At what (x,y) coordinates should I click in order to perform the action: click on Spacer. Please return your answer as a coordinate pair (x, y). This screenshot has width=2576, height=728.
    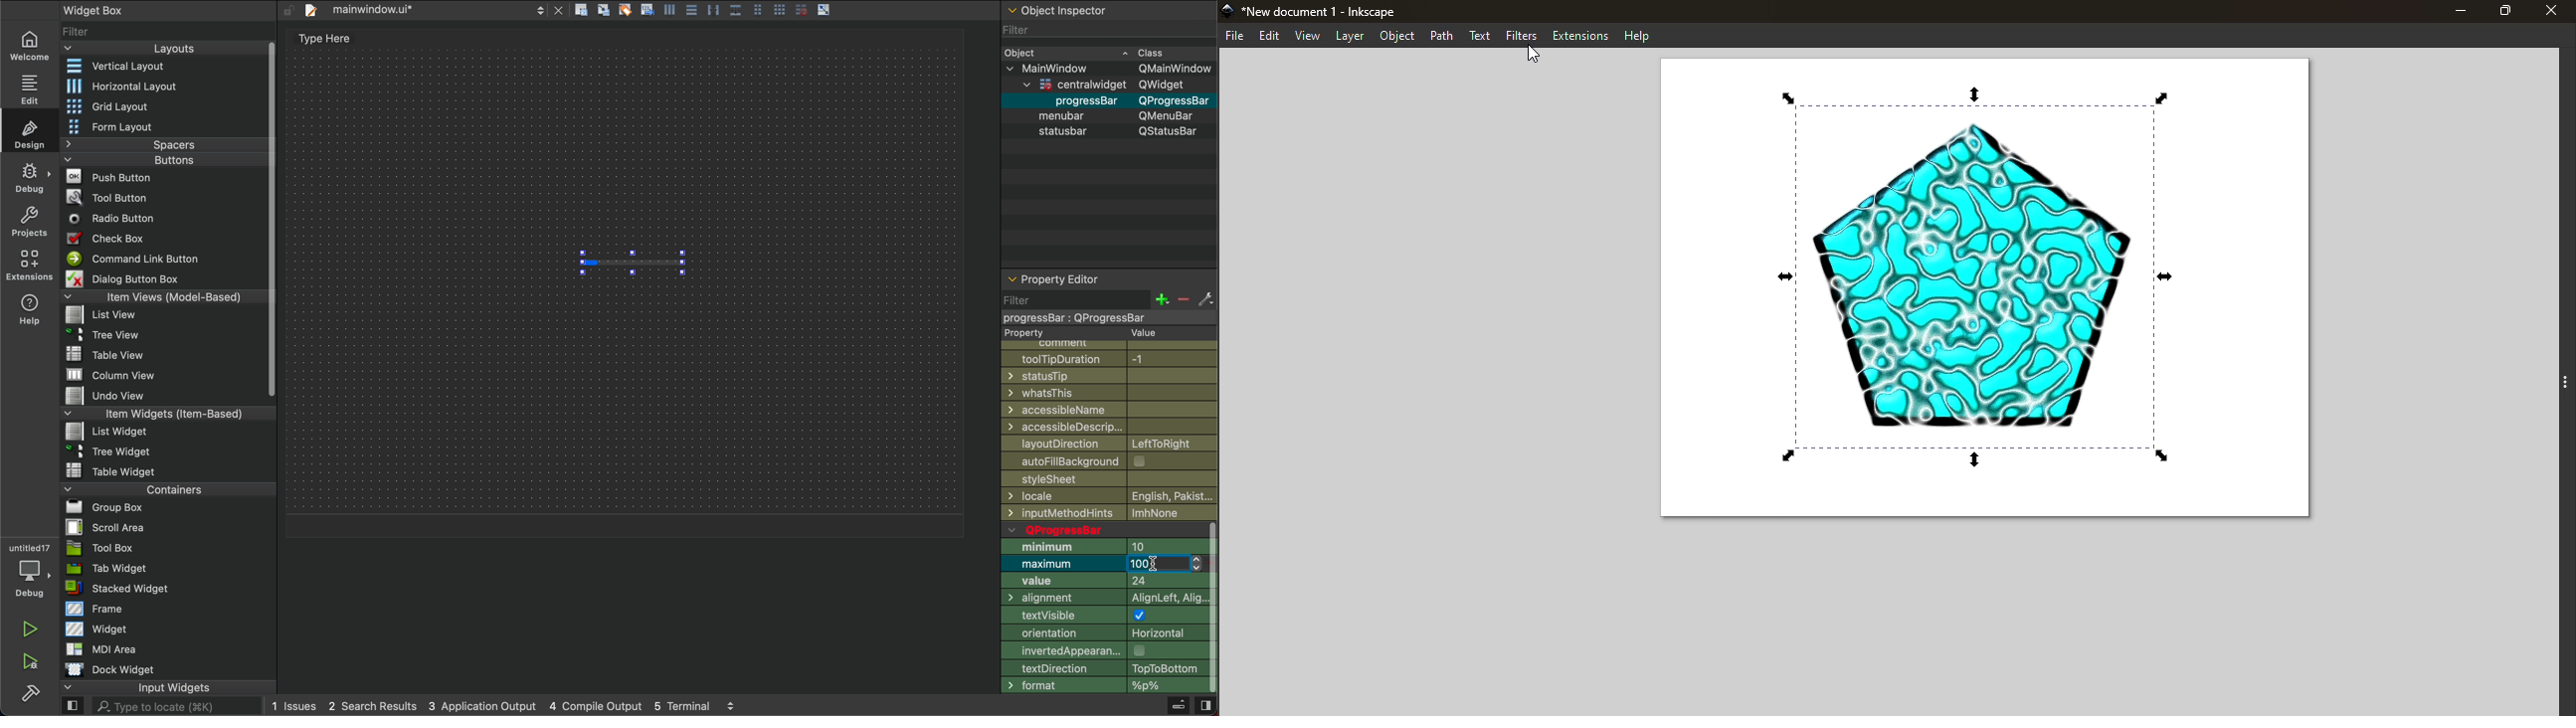
    Looking at the image, I should click on (151, 144).